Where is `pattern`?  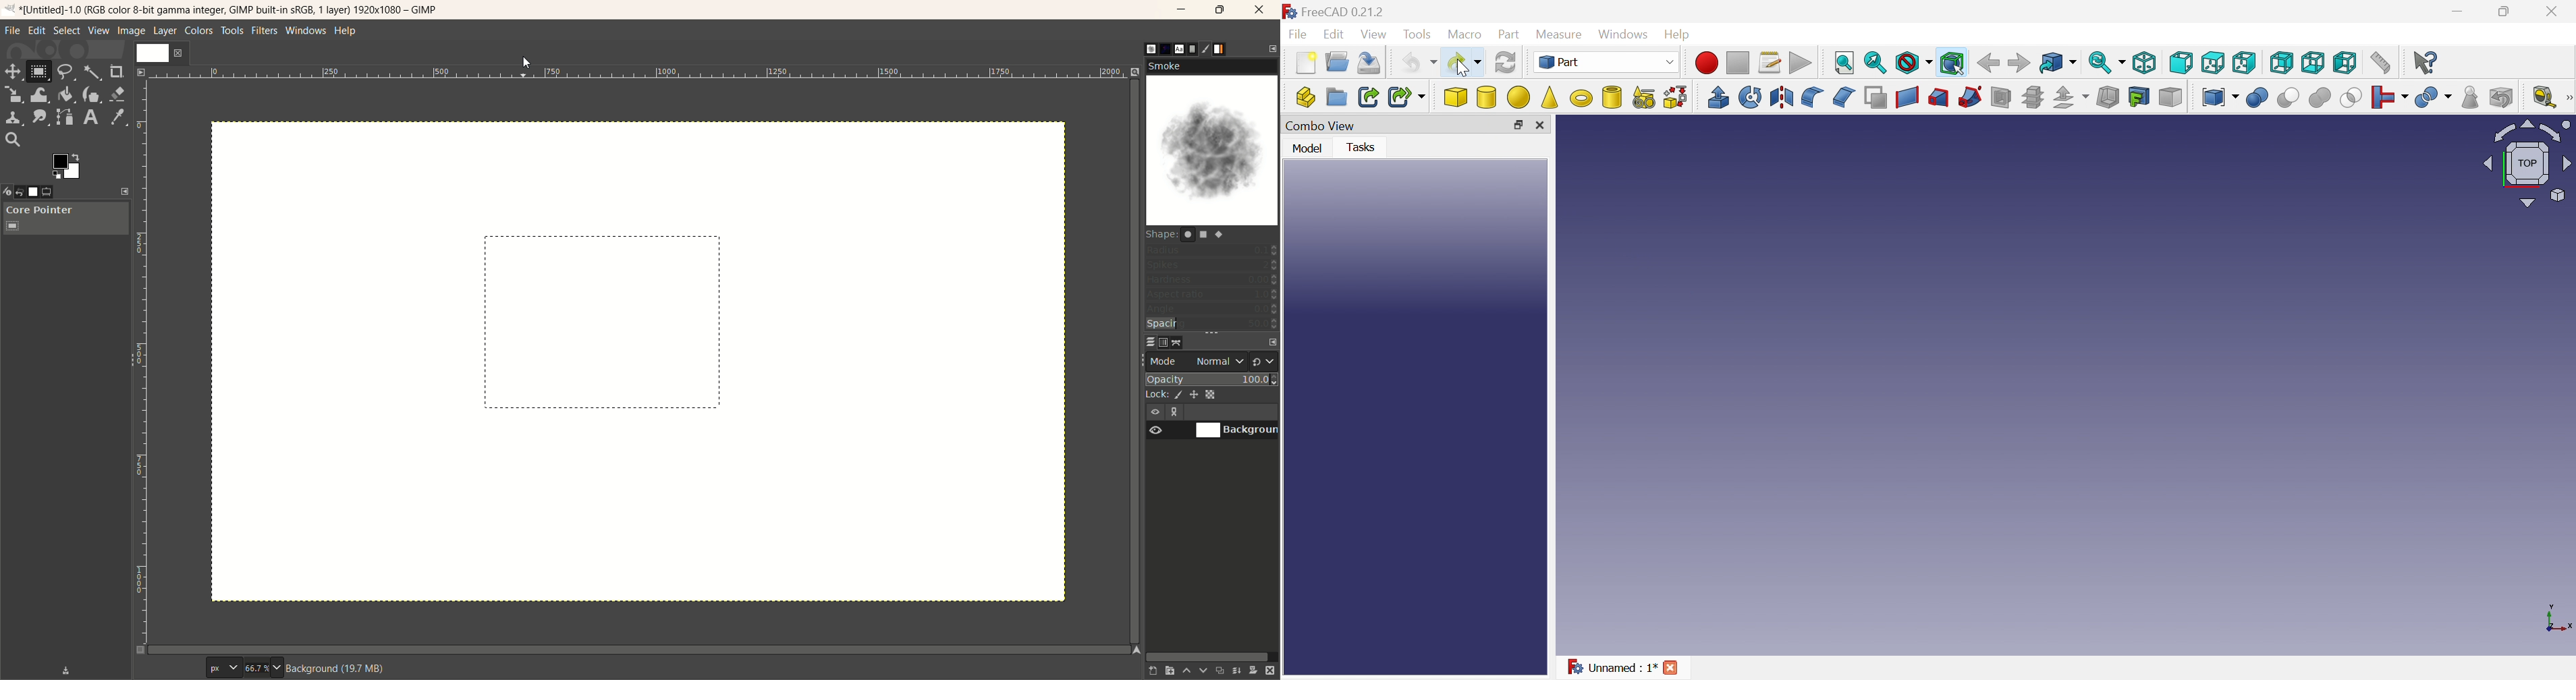
pattern is located at coordinates (1163, 49).